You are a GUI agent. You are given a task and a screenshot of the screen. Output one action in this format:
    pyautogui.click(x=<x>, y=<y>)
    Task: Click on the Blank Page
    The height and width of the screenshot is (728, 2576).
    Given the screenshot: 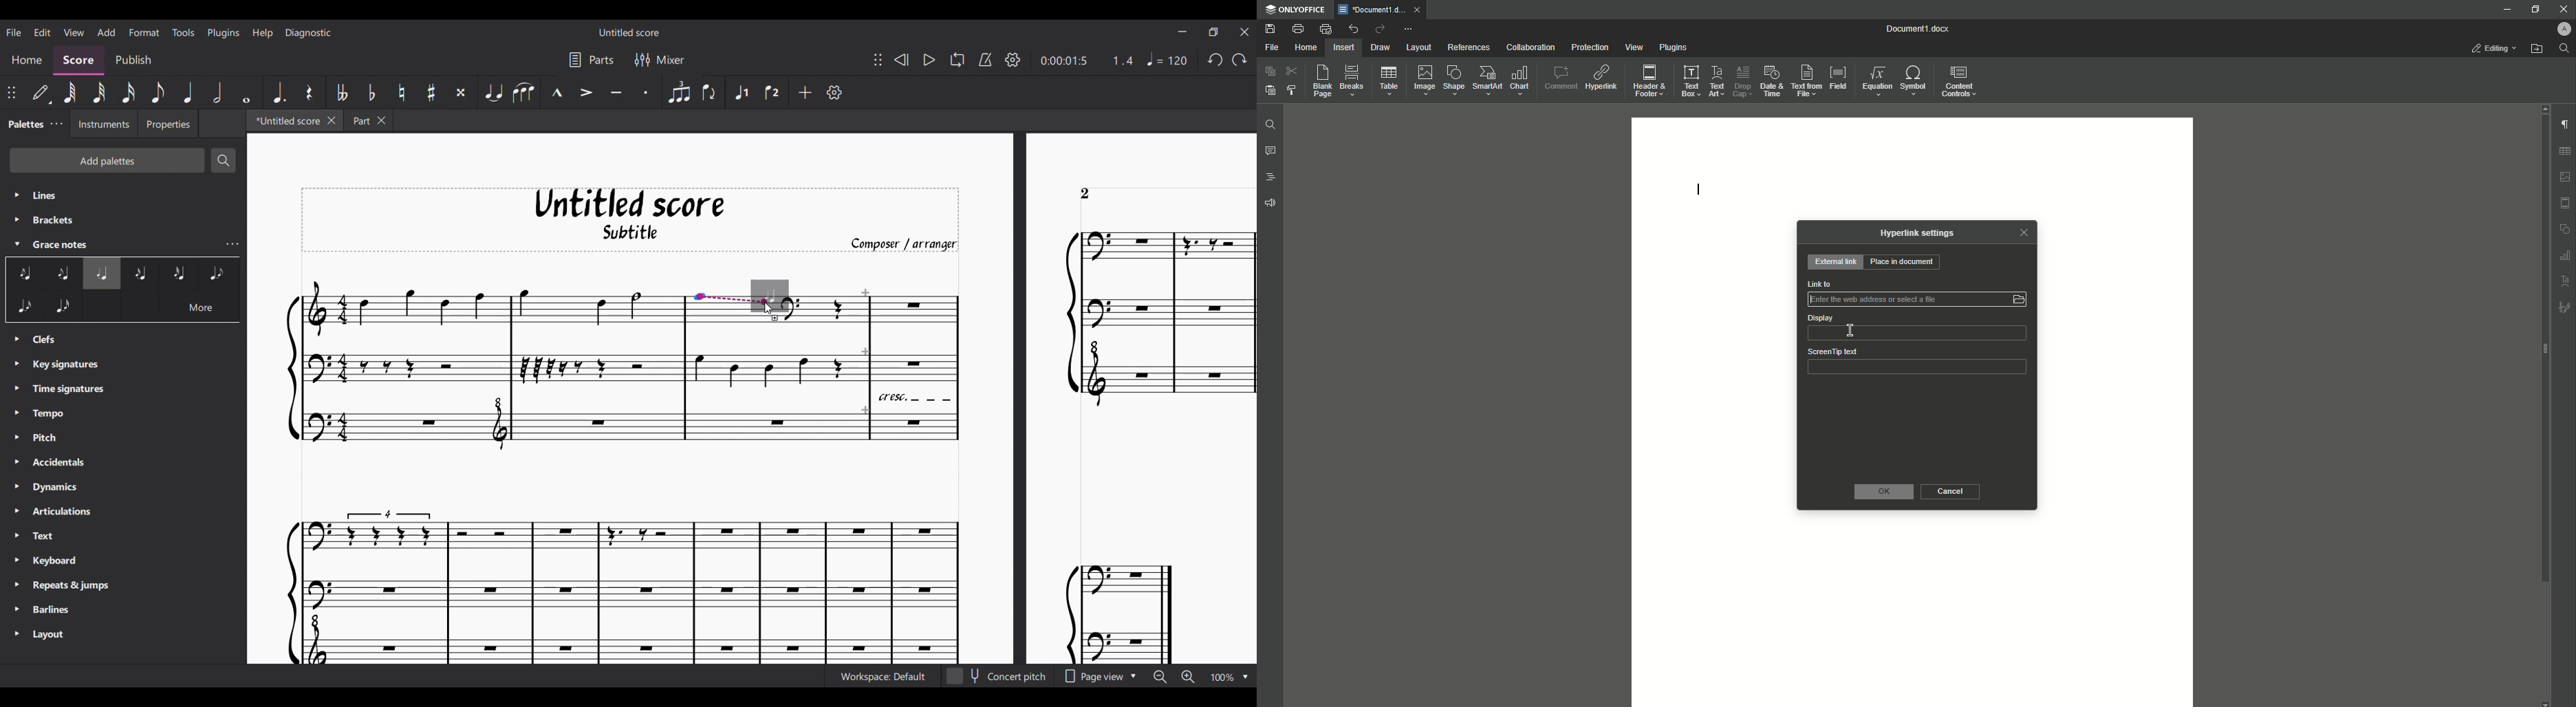 What is the action you would take?
    pyautogui.click(x=1321, y=80)
    